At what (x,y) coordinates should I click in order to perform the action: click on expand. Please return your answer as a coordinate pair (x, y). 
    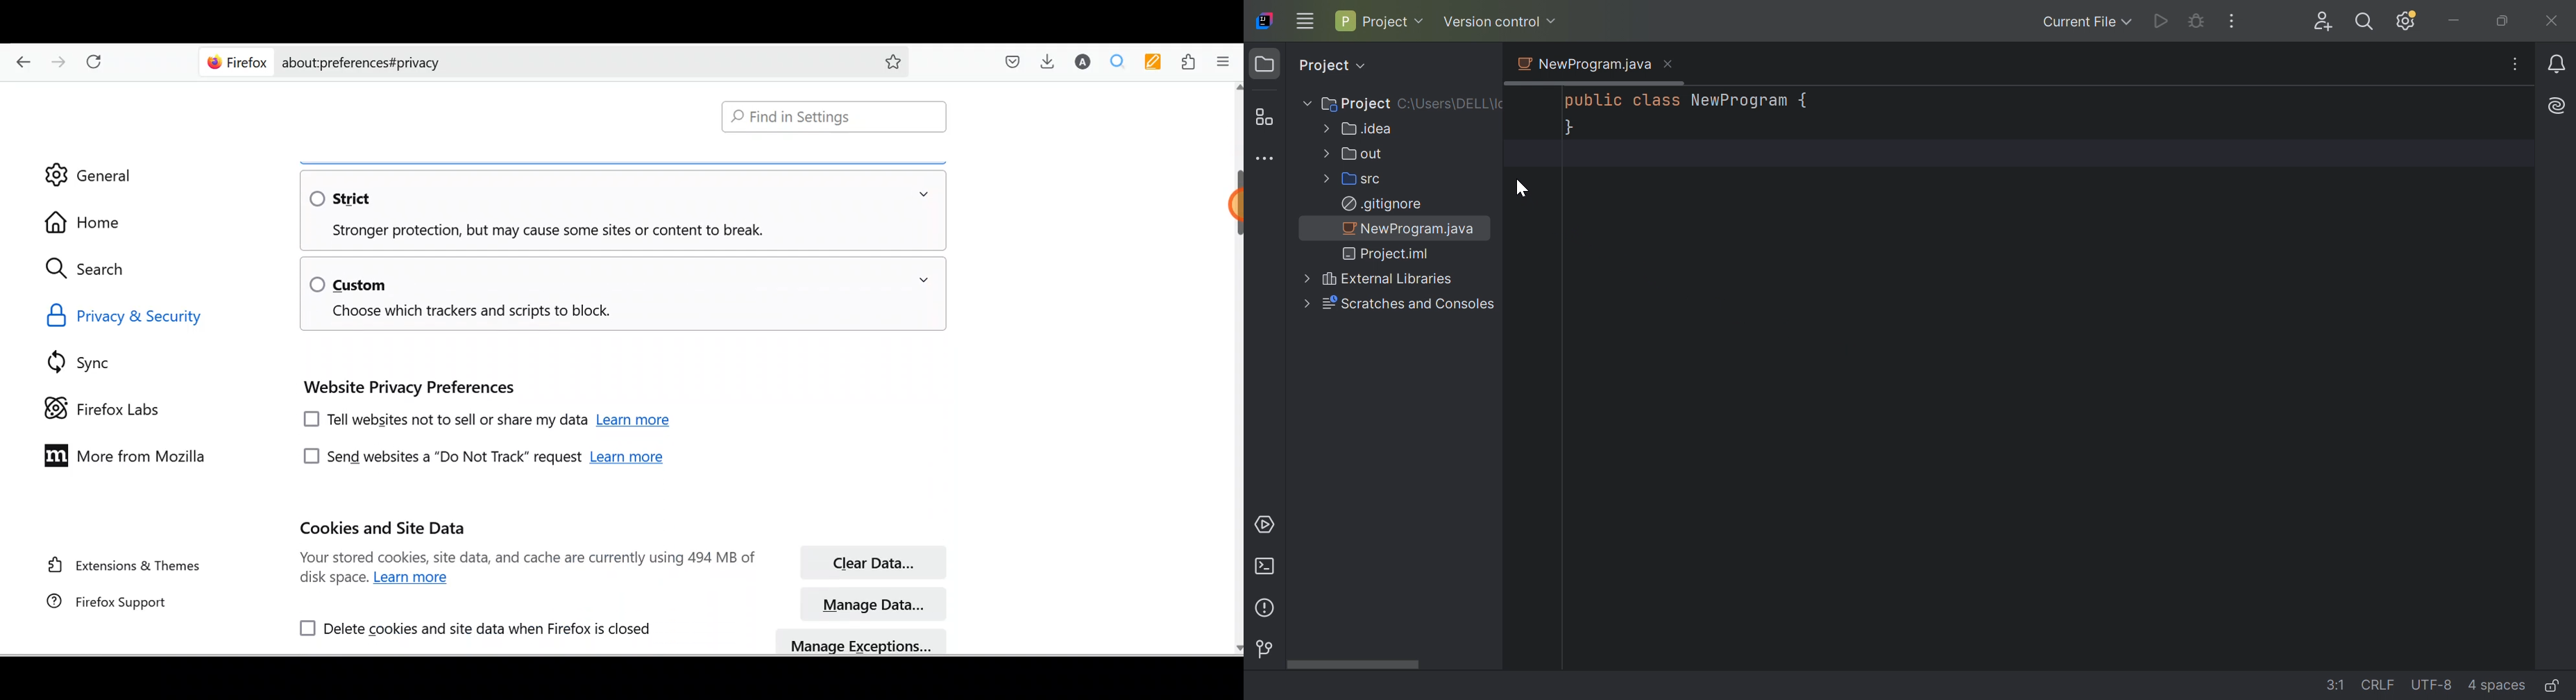
    Looking at the image, I should click on (924, 280).